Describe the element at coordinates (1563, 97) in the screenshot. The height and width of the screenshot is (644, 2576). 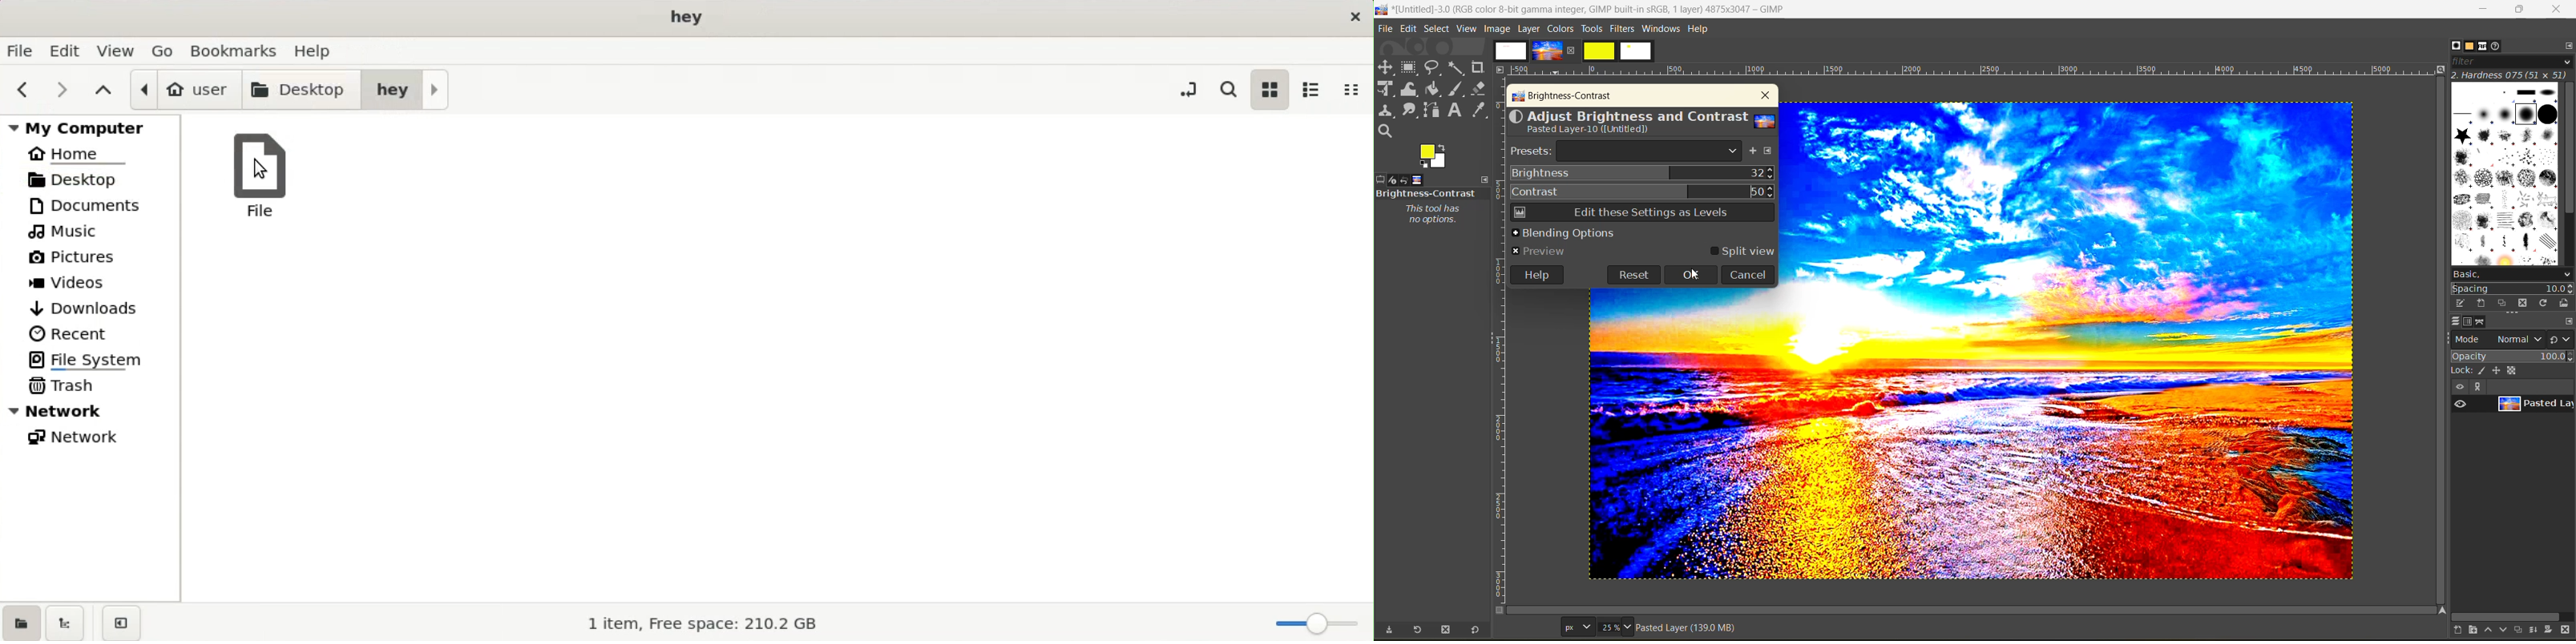
I see `brightness contrast` at that location.